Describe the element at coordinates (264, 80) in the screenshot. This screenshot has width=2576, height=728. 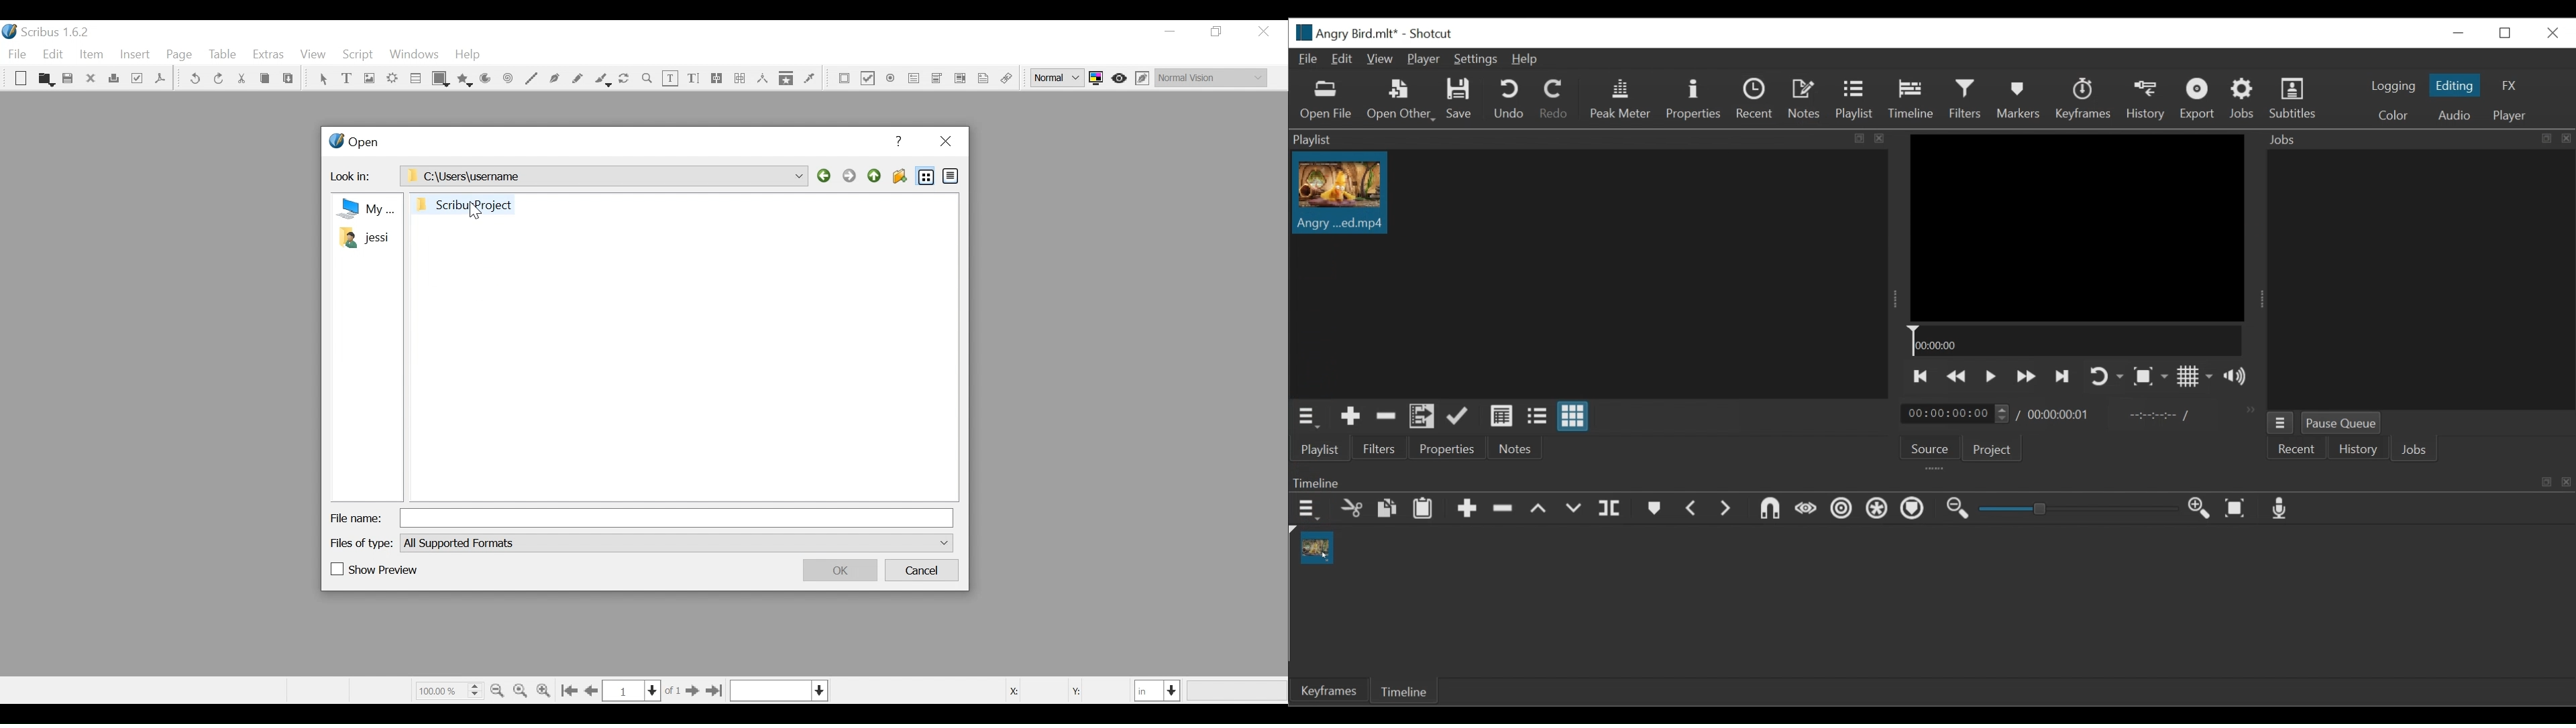
I see `Cop` at that location.